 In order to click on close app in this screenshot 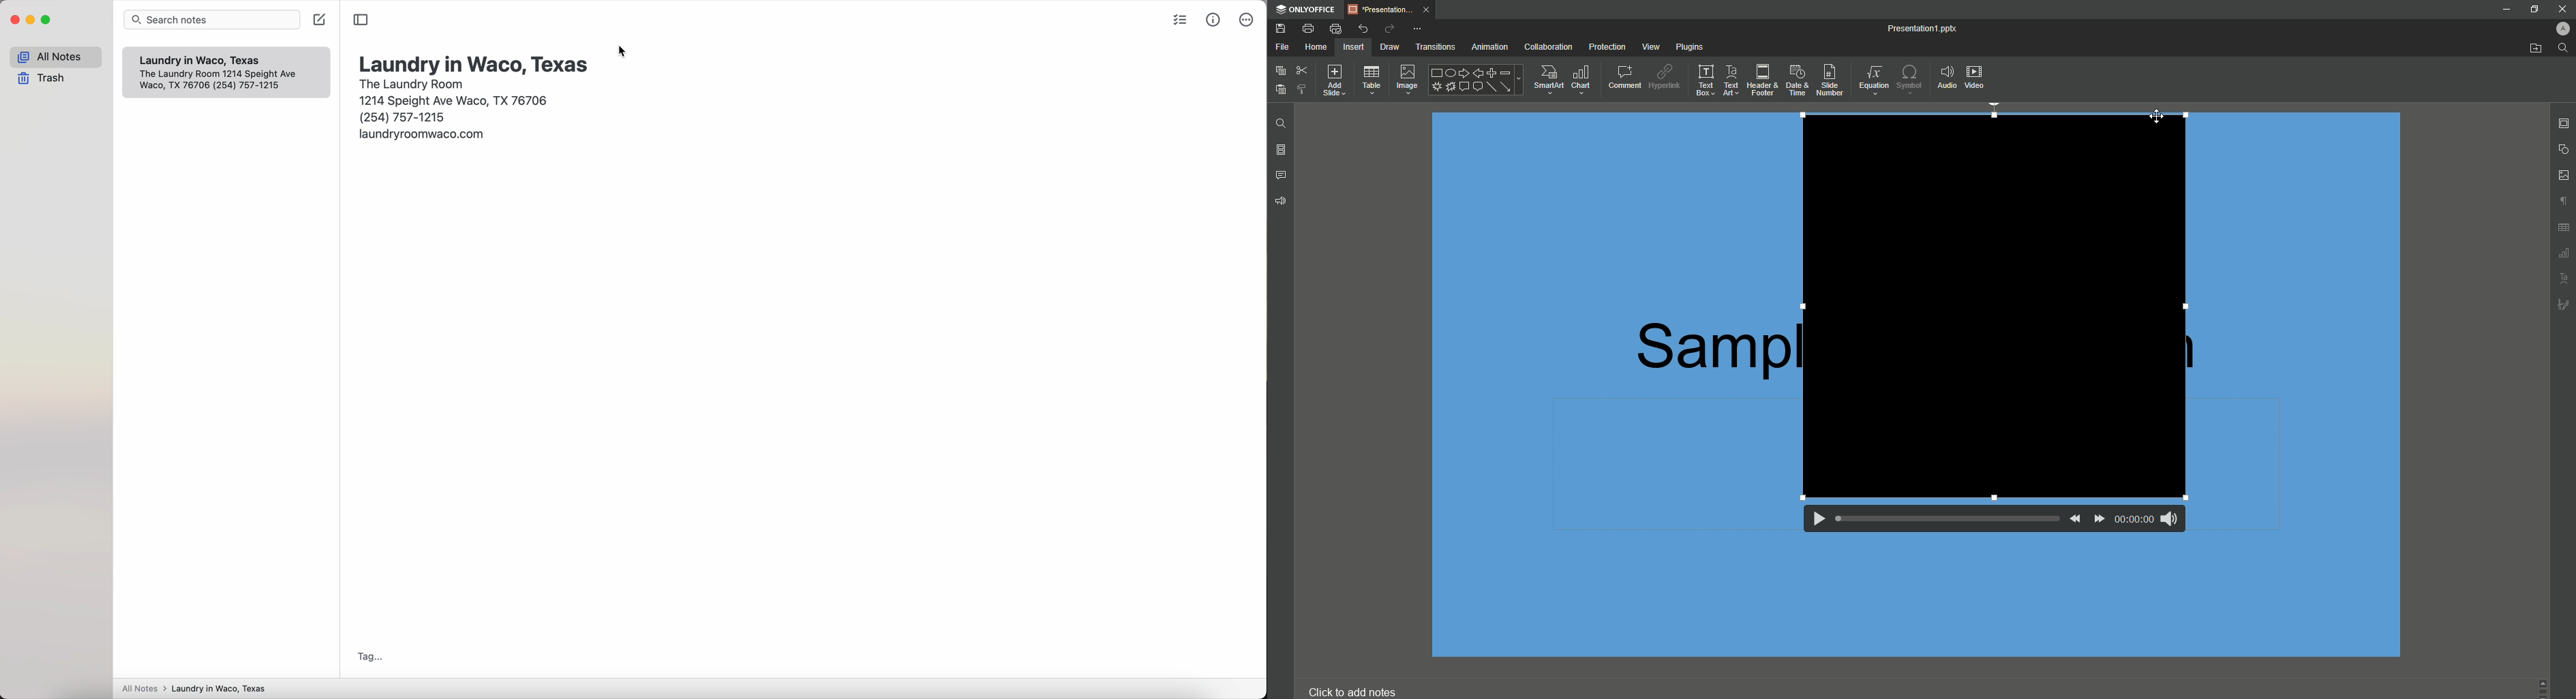, I will do `click(15, 20)`.